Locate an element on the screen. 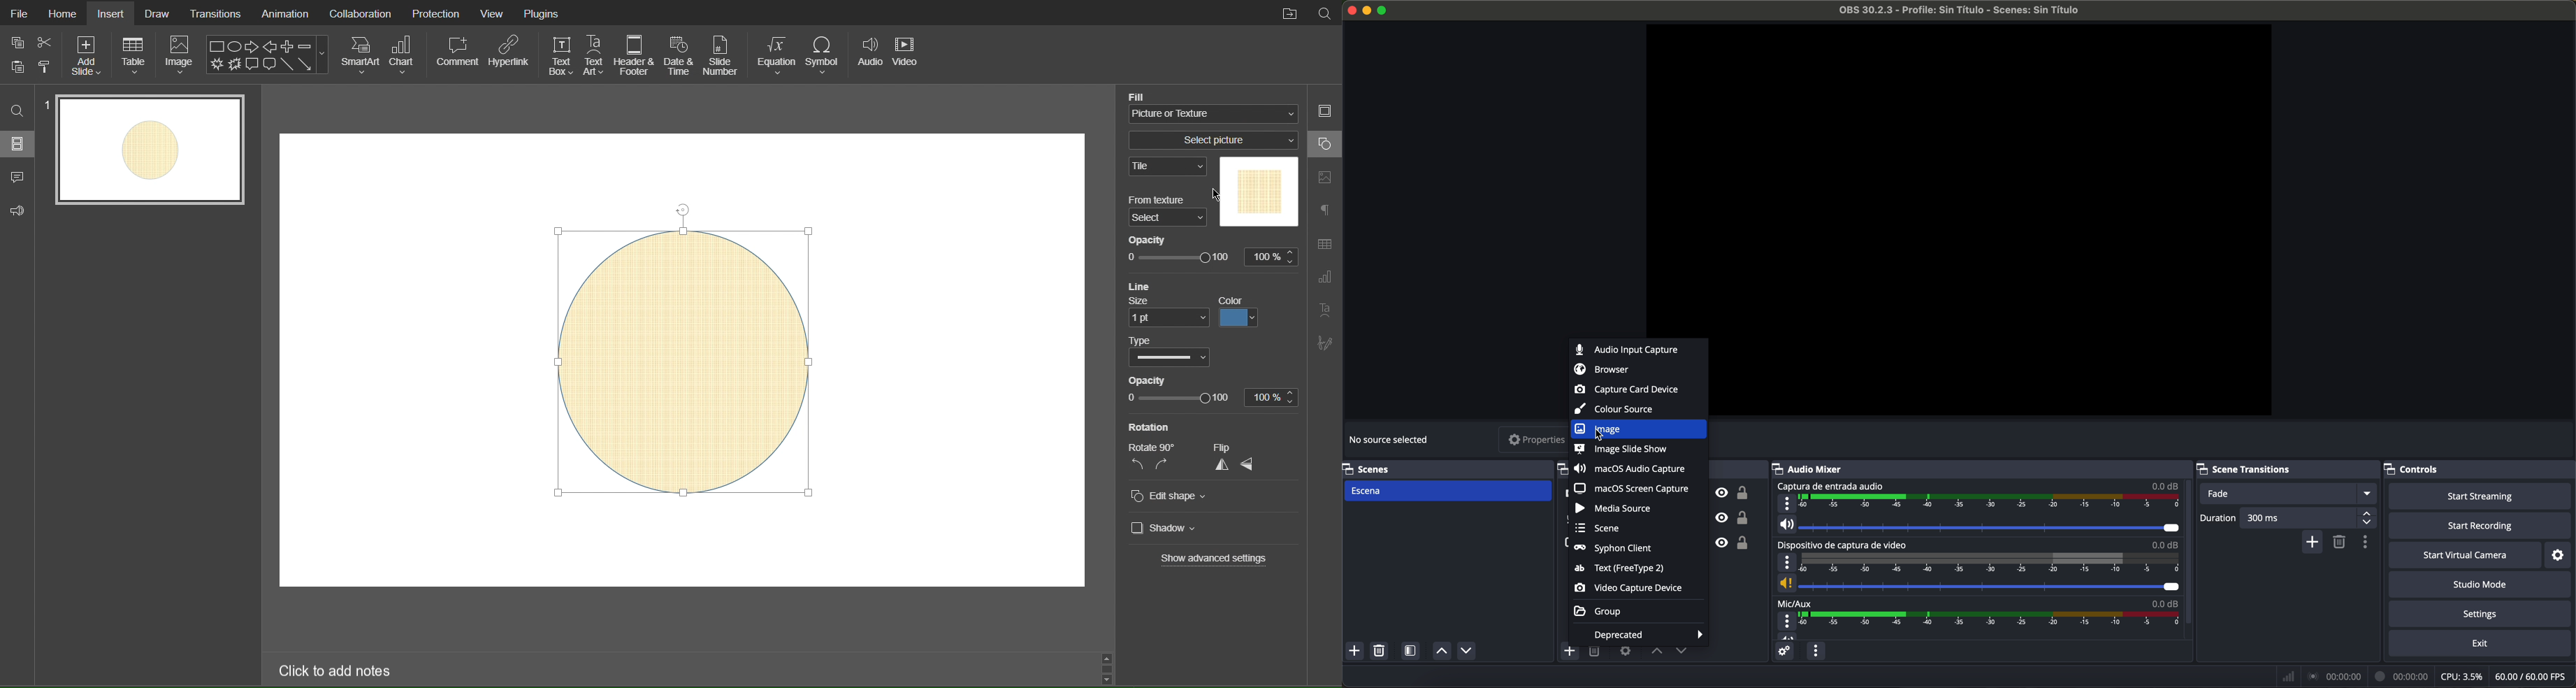 Image resolution: width=2576 pixels, height=700 pixels. mic/aux is located at coordinates (1795, 602).